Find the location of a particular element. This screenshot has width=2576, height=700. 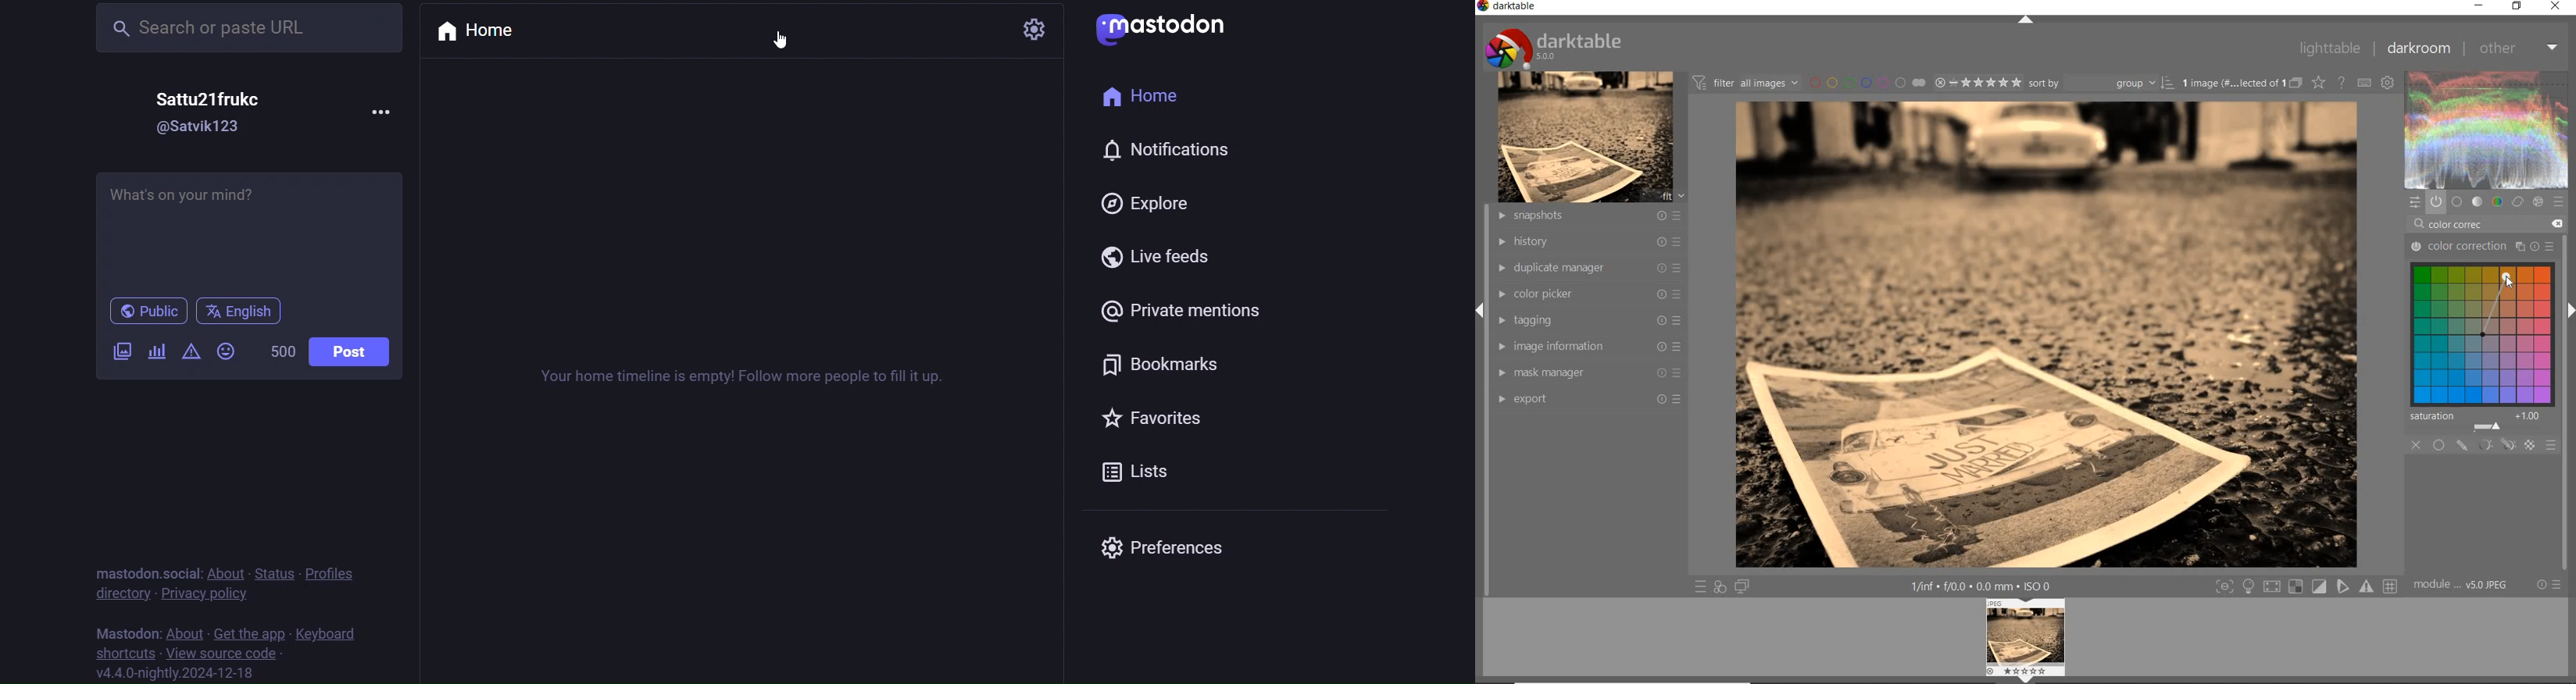

name is located at coordinates (210, 98).